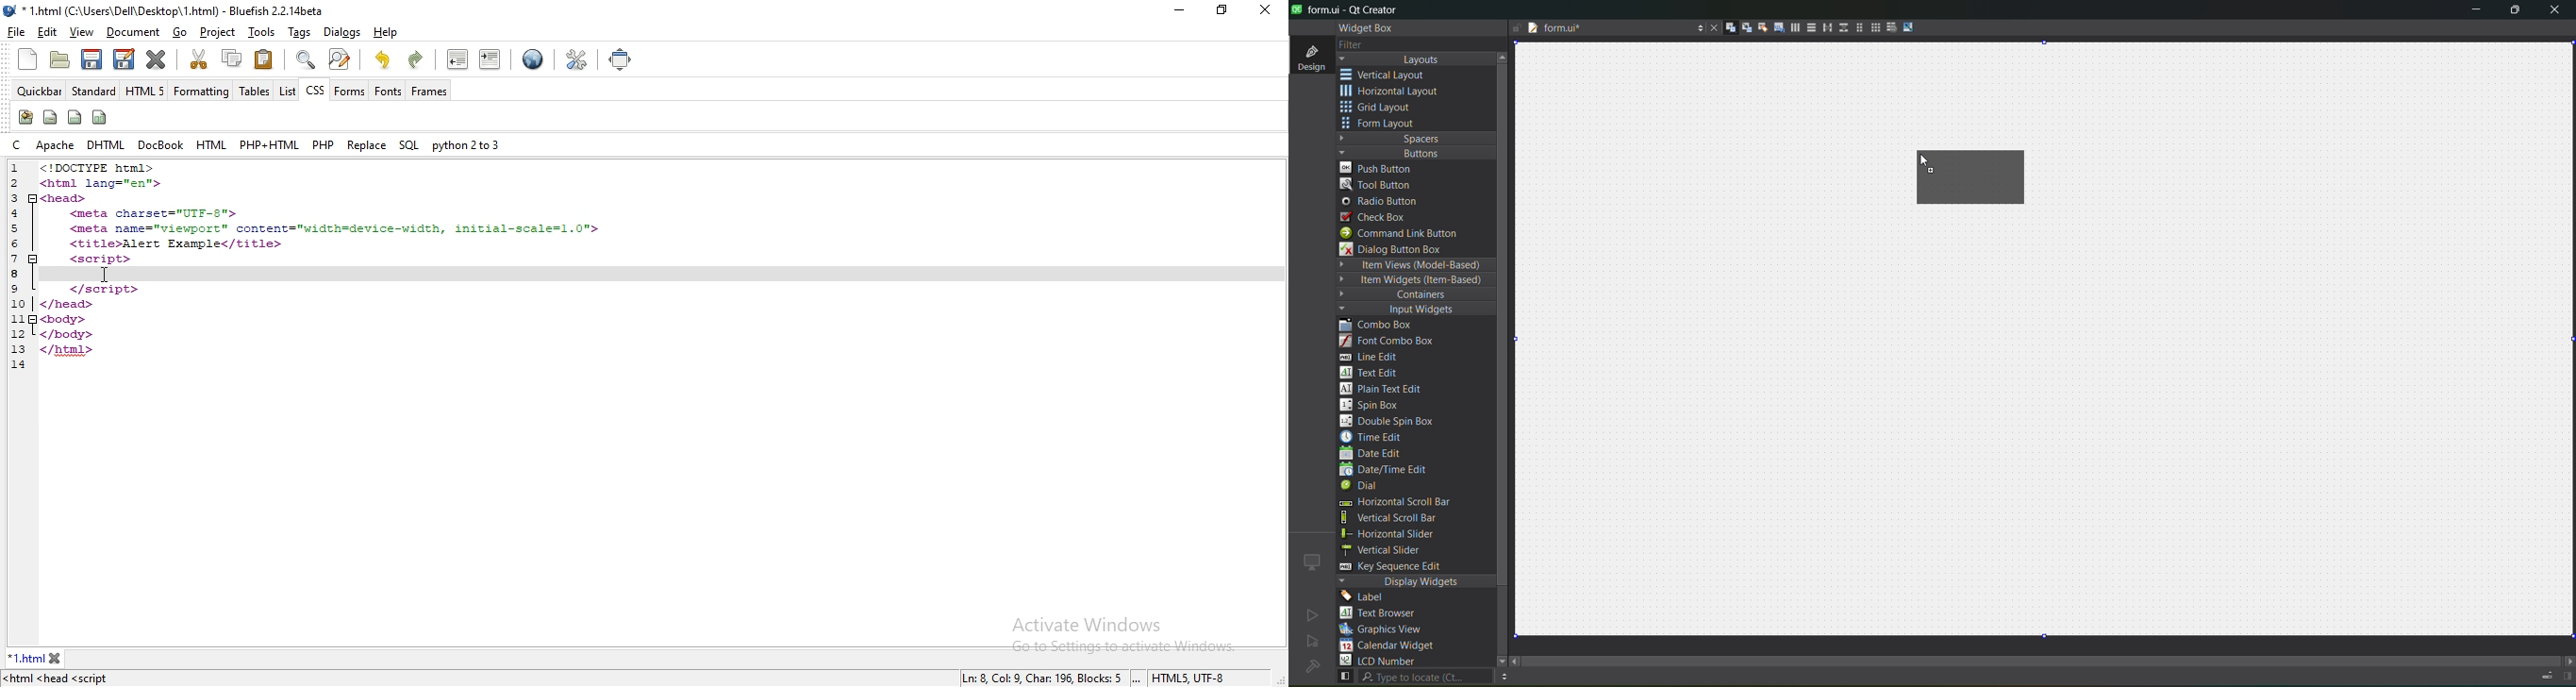  Describe the element at coordinates (2568, 662) in the screenshot. I see `move right` at that location.